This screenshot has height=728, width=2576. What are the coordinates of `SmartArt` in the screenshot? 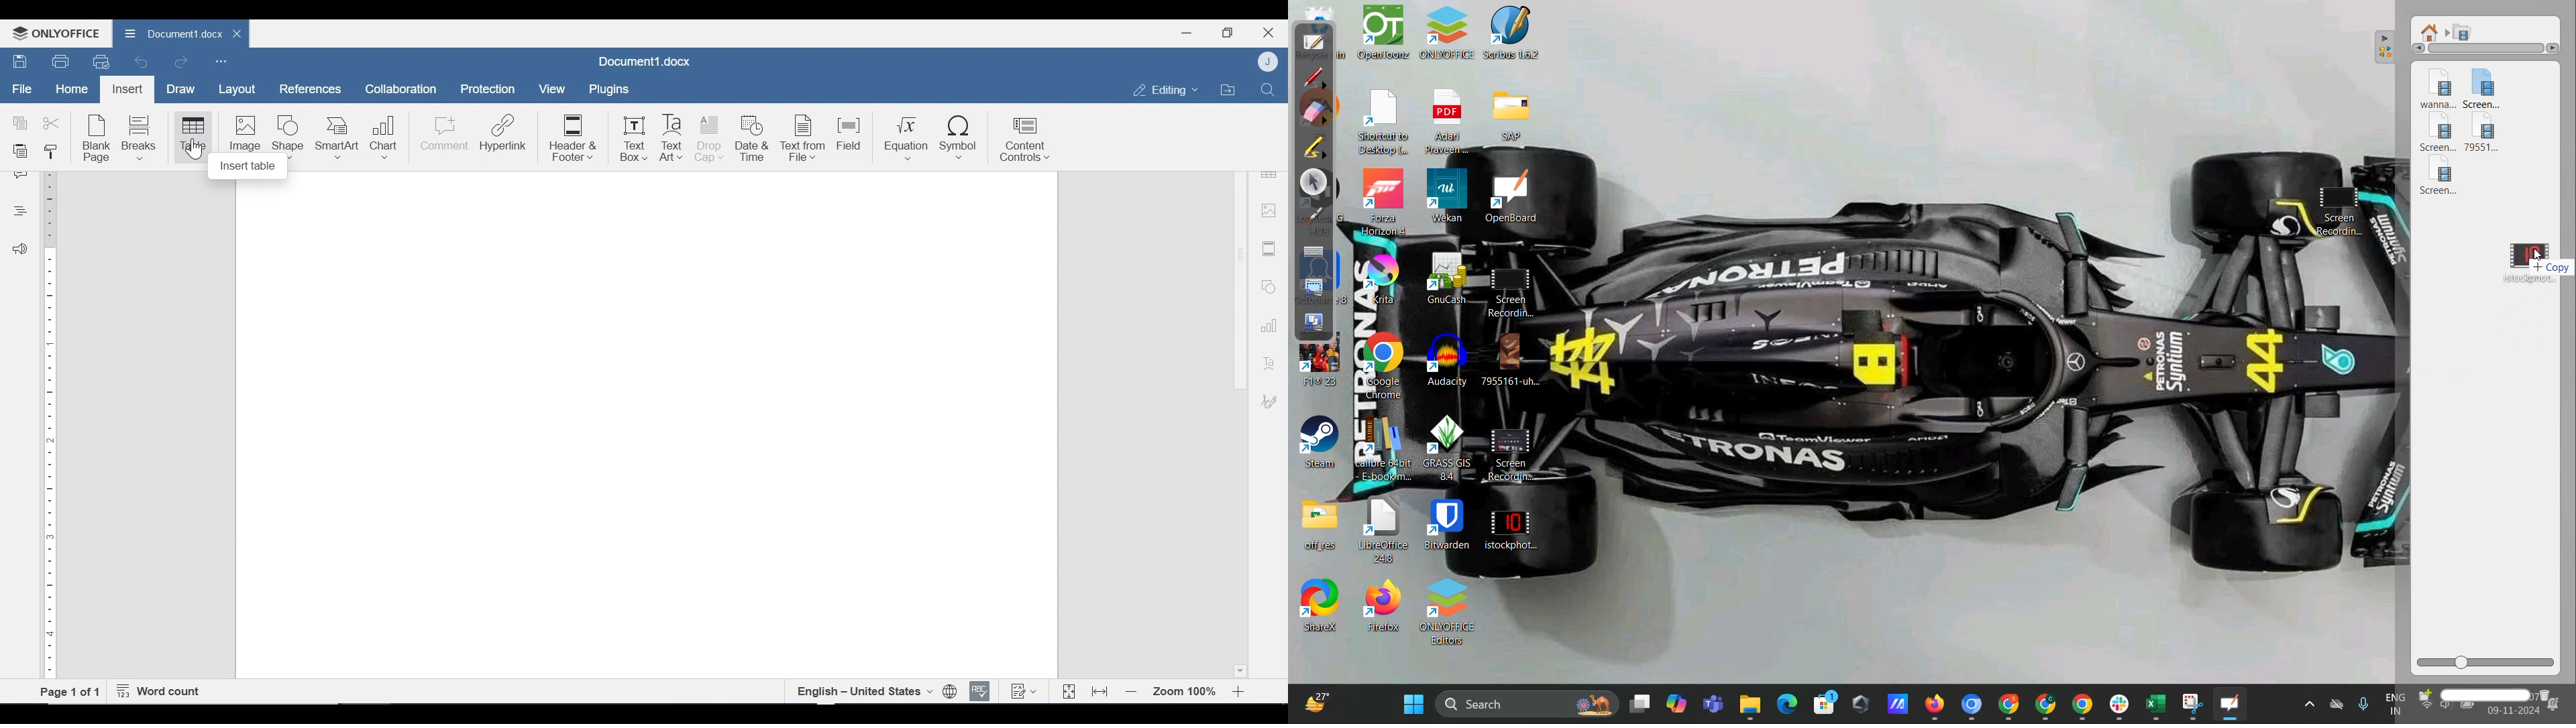 It's located at (337, 138).